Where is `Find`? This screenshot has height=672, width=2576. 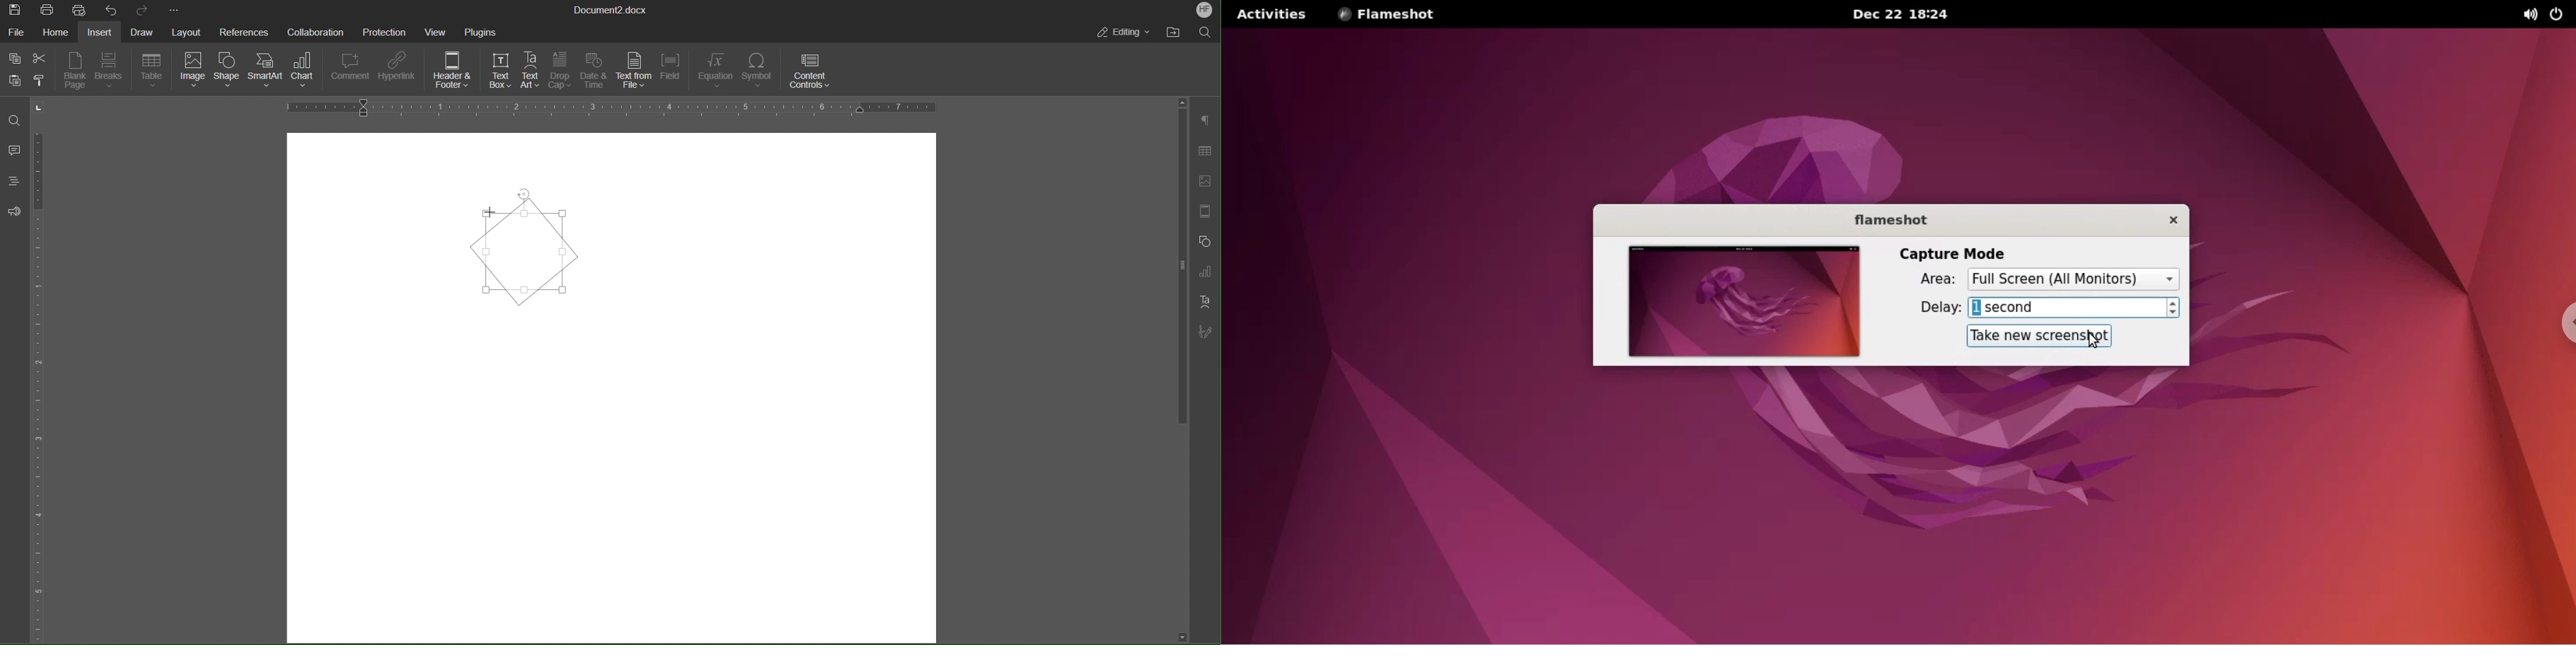 Find is located at coordinates (16, 121).